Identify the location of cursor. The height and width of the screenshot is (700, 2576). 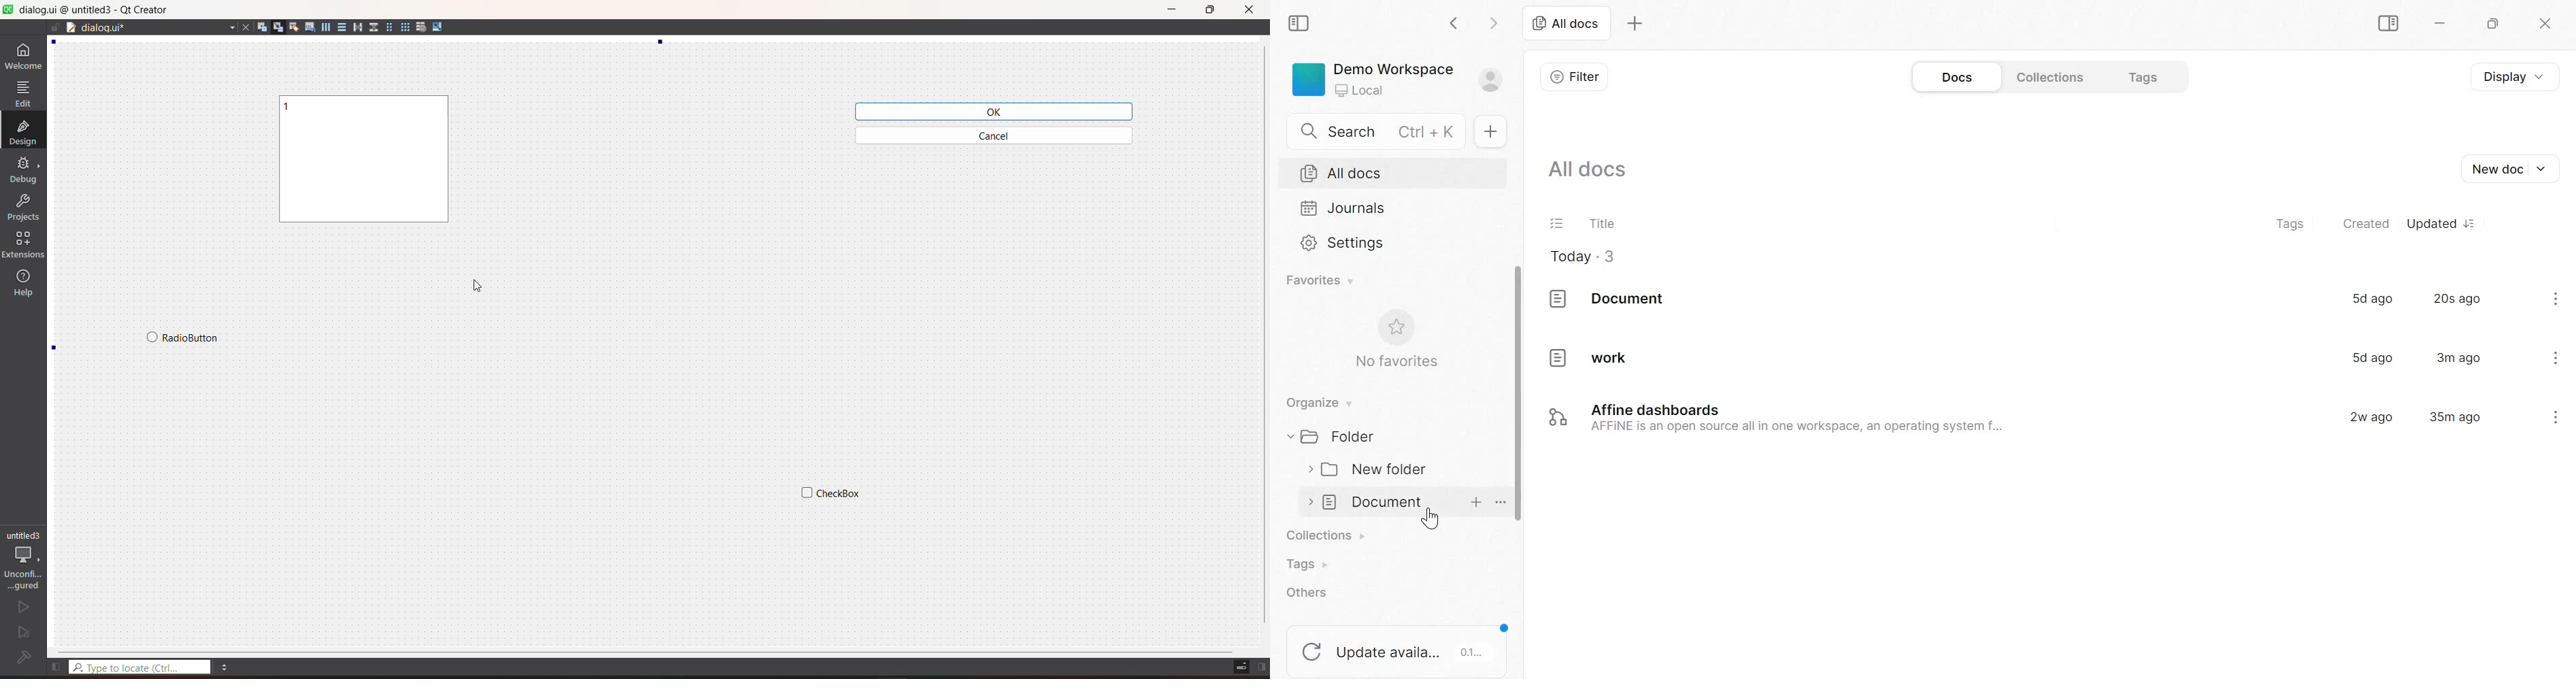
(482, 283).